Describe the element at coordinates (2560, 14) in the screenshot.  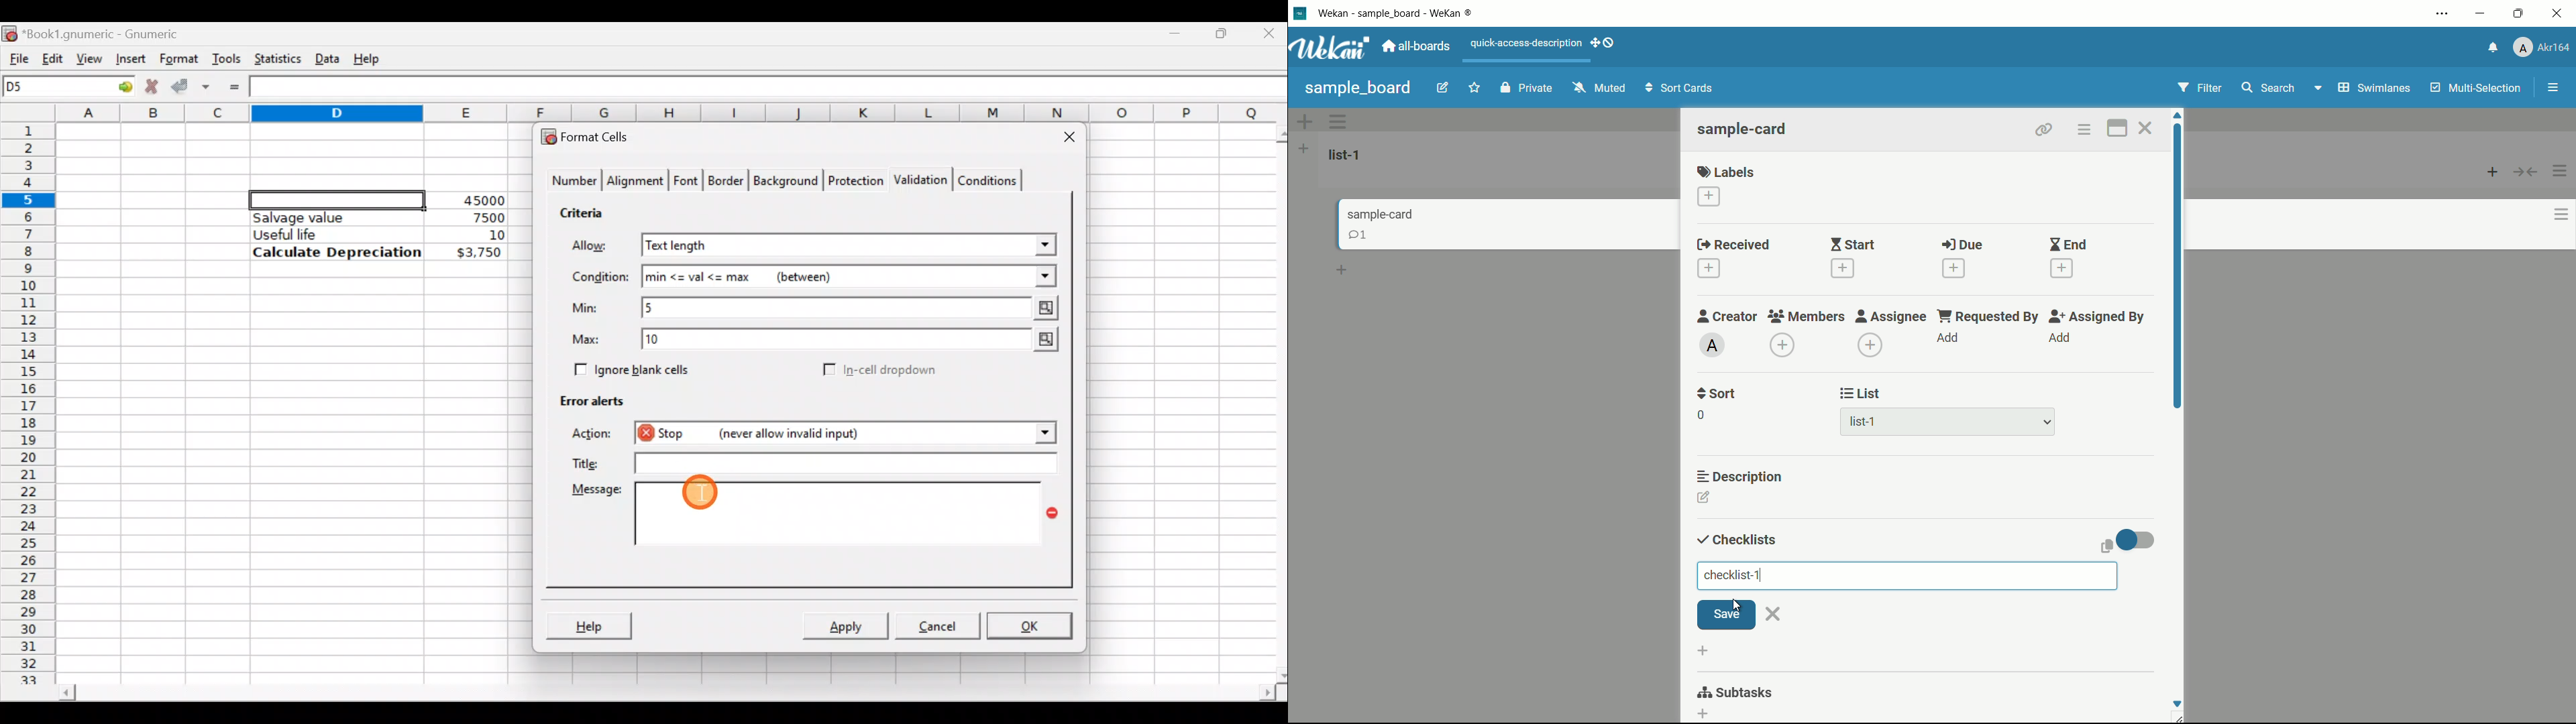
I see `close app` at that location.